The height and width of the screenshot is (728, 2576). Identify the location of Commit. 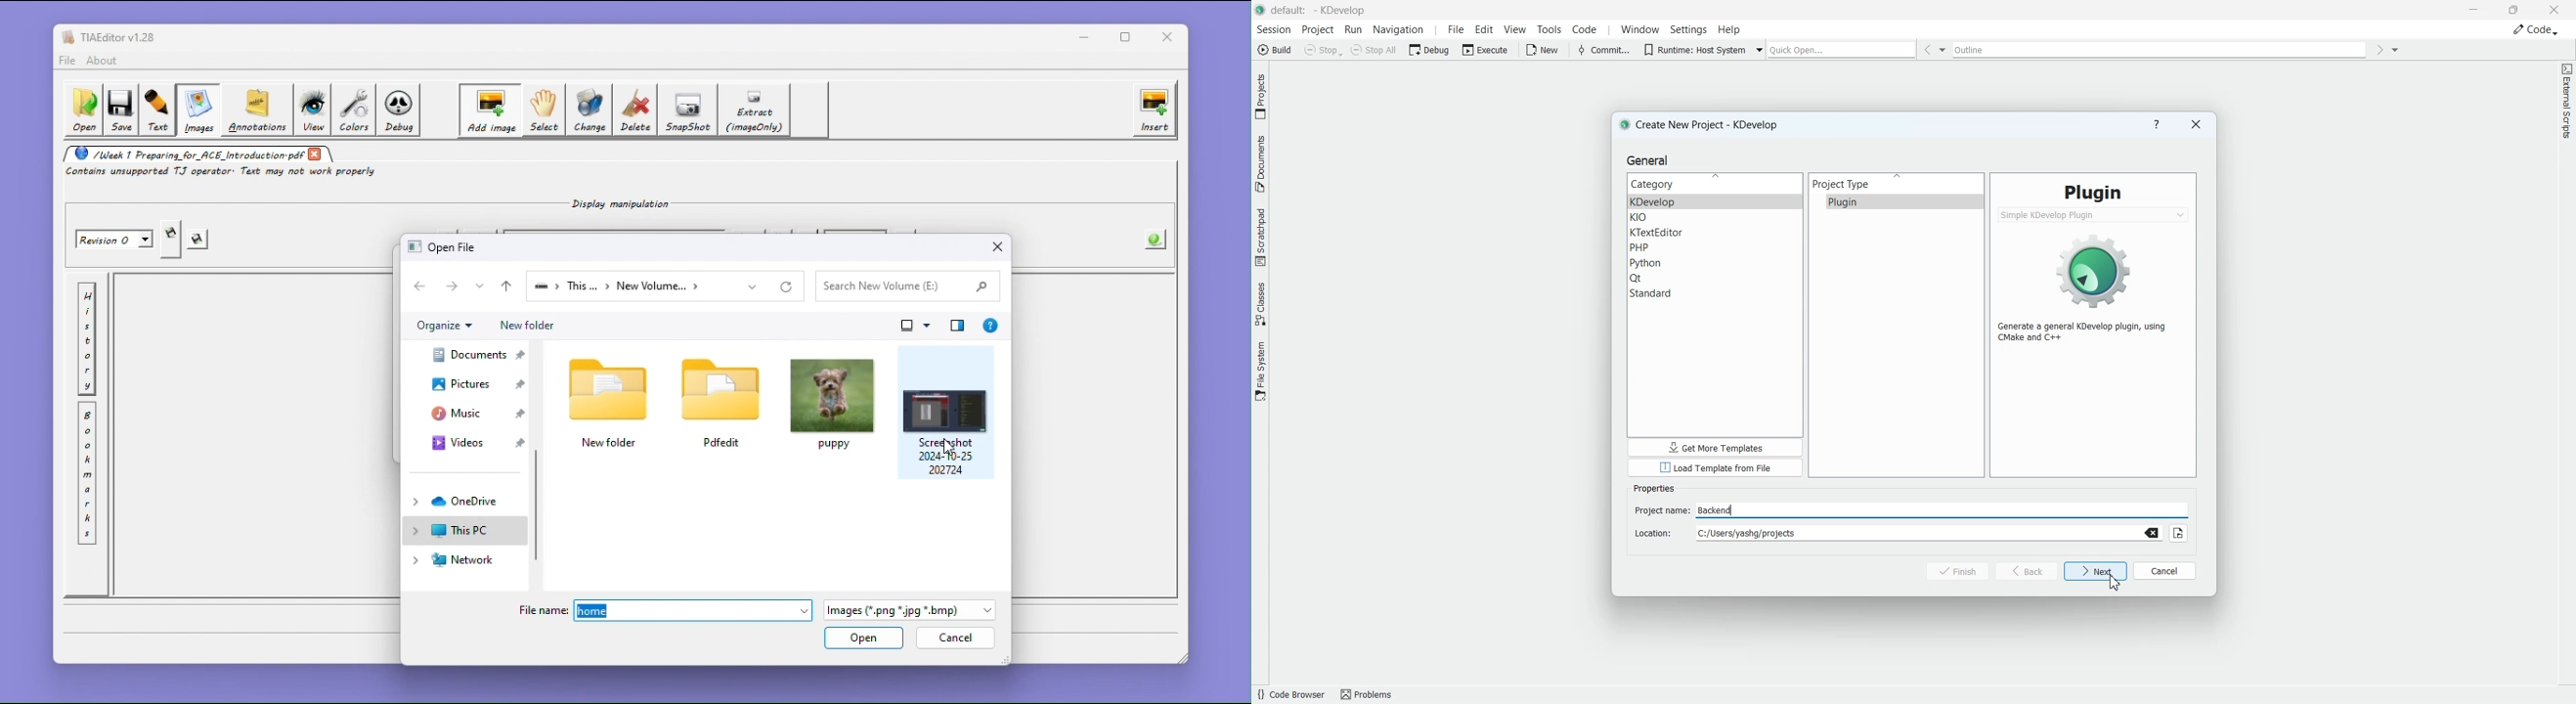
(1603, 49).